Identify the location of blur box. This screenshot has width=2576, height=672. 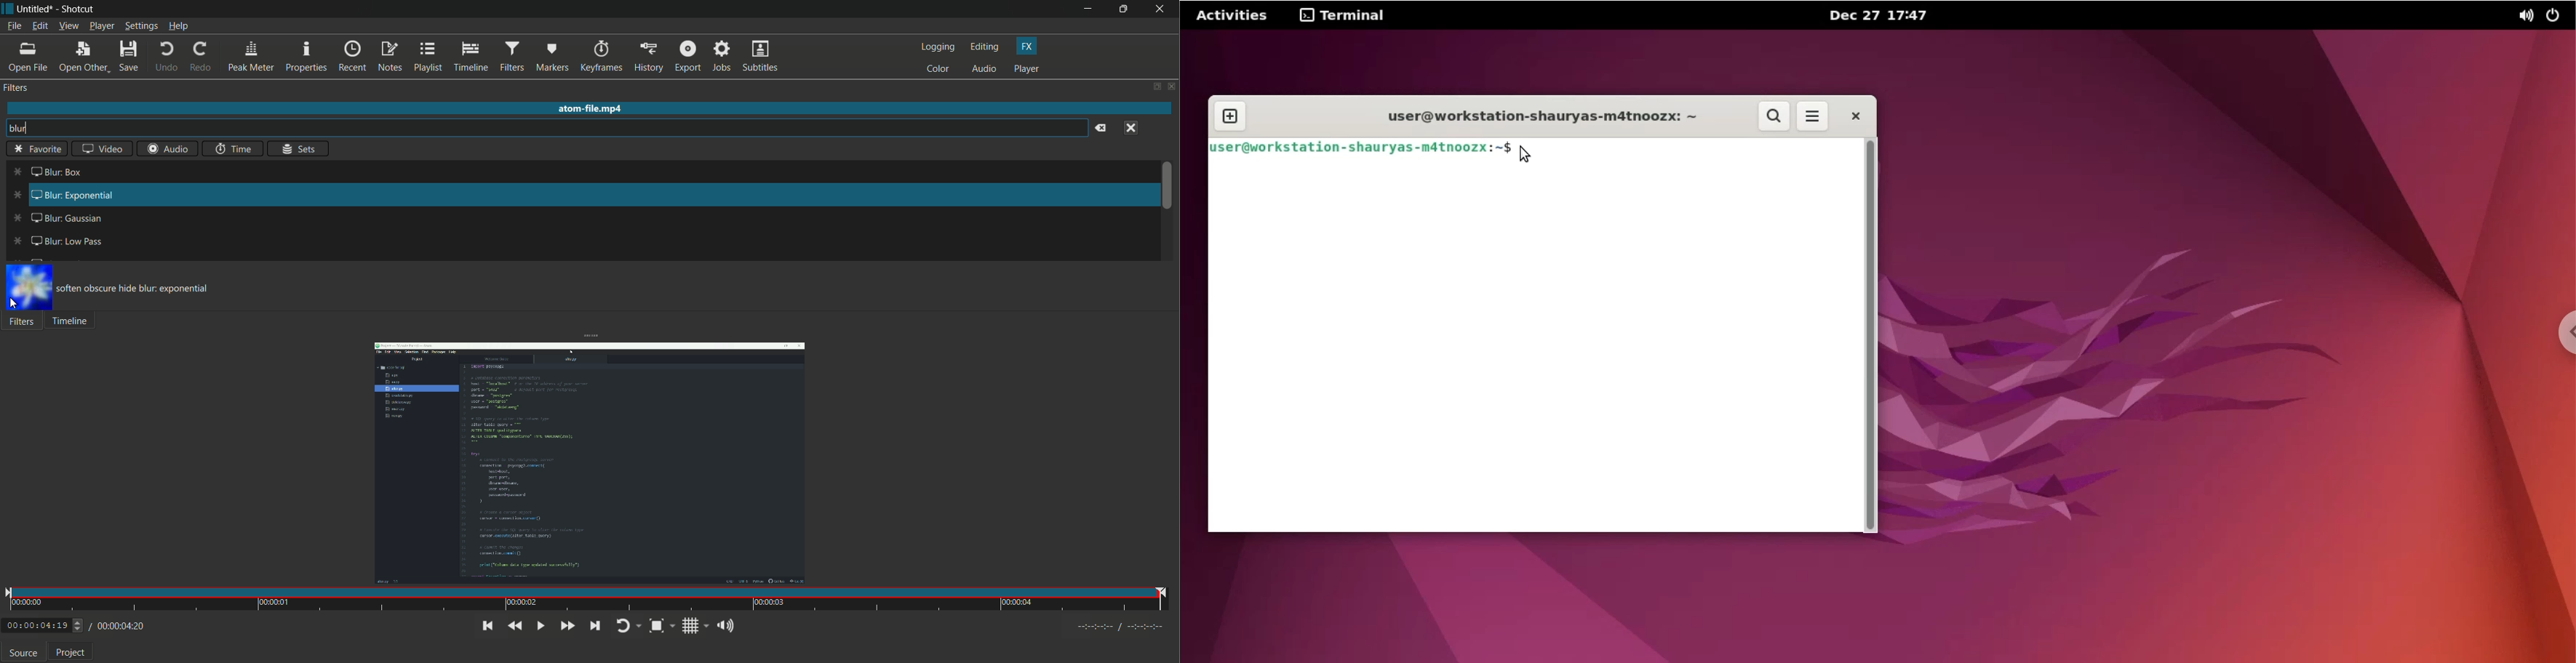
(47, 171).